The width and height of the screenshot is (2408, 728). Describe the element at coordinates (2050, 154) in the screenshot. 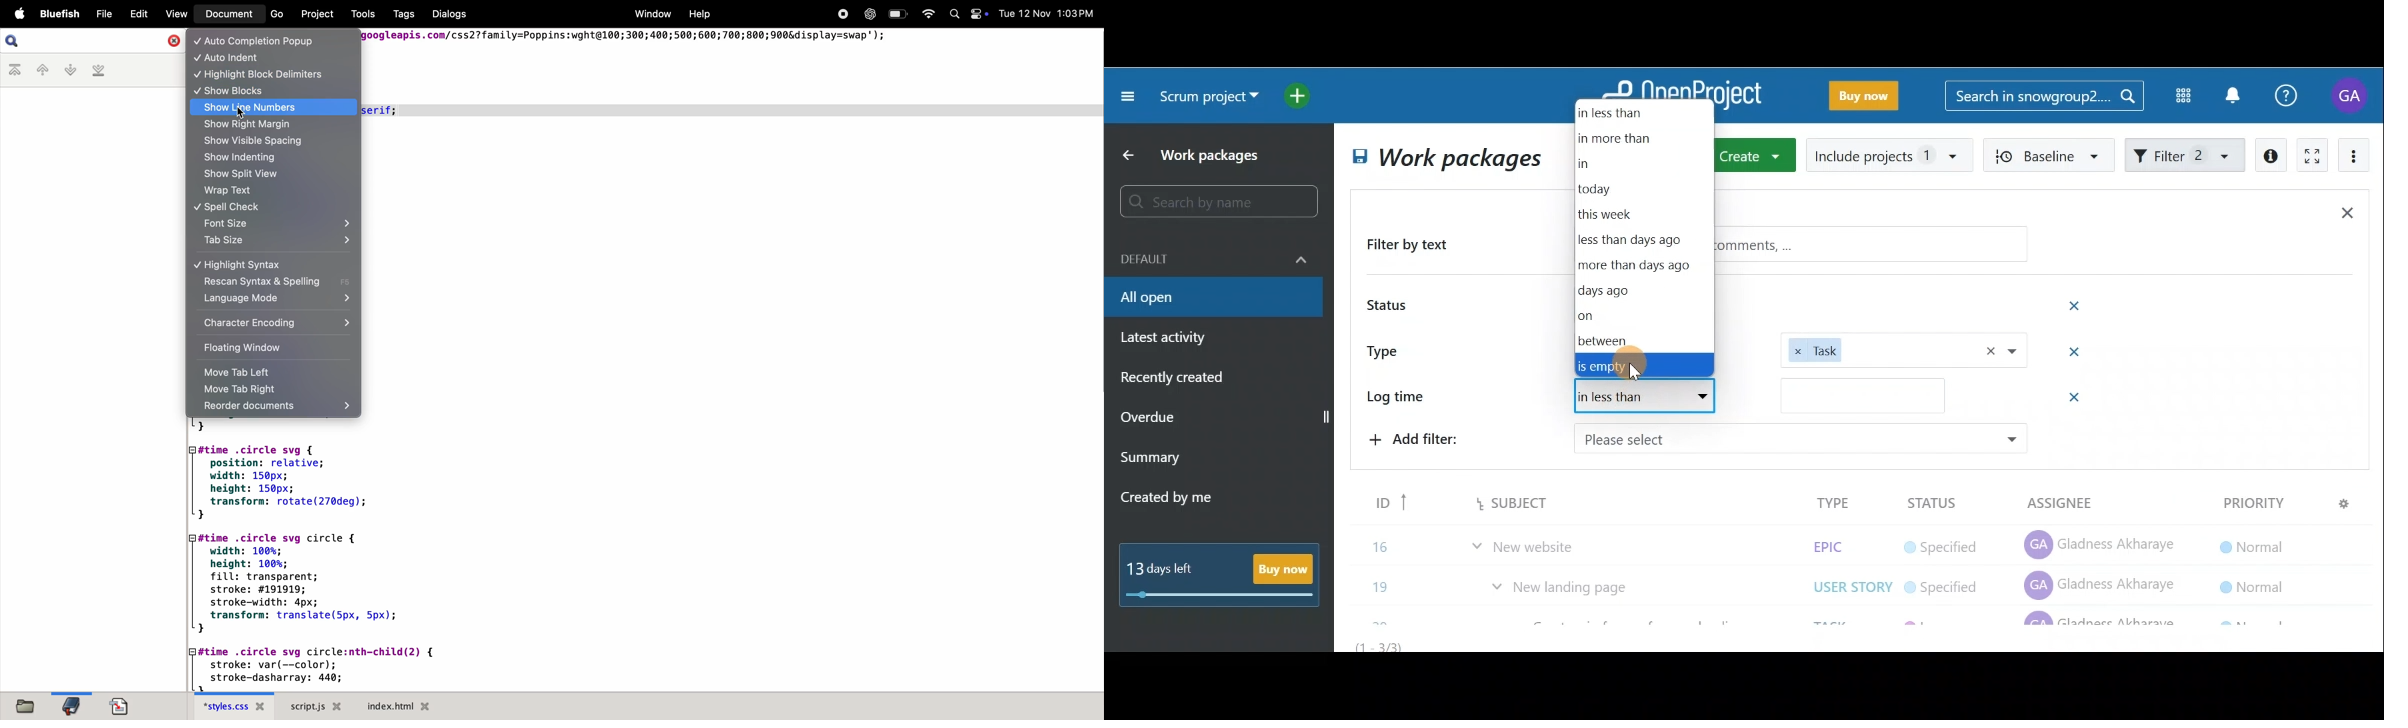

I see `Baseline` at that location.